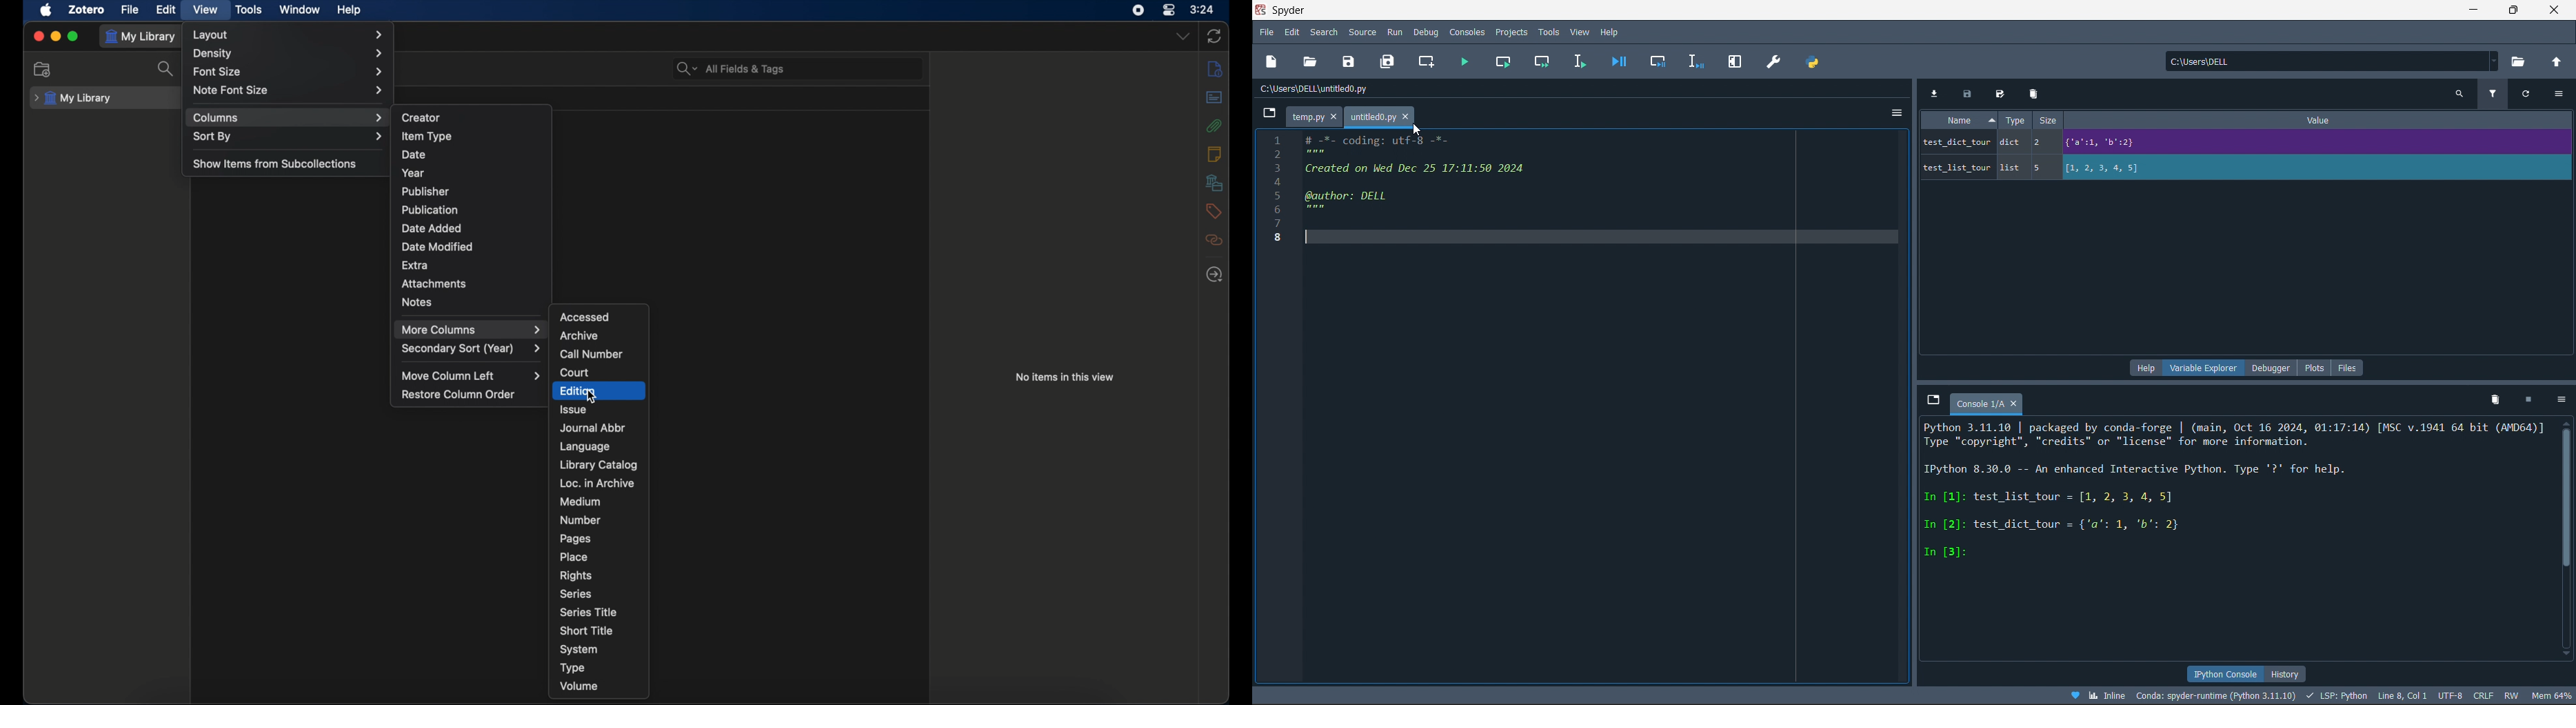 Image resolution: width=2576 pixels, height=728 pixels. Describe the element at coordinates (288, 118) in the screenshot. I see `columns` at that location.